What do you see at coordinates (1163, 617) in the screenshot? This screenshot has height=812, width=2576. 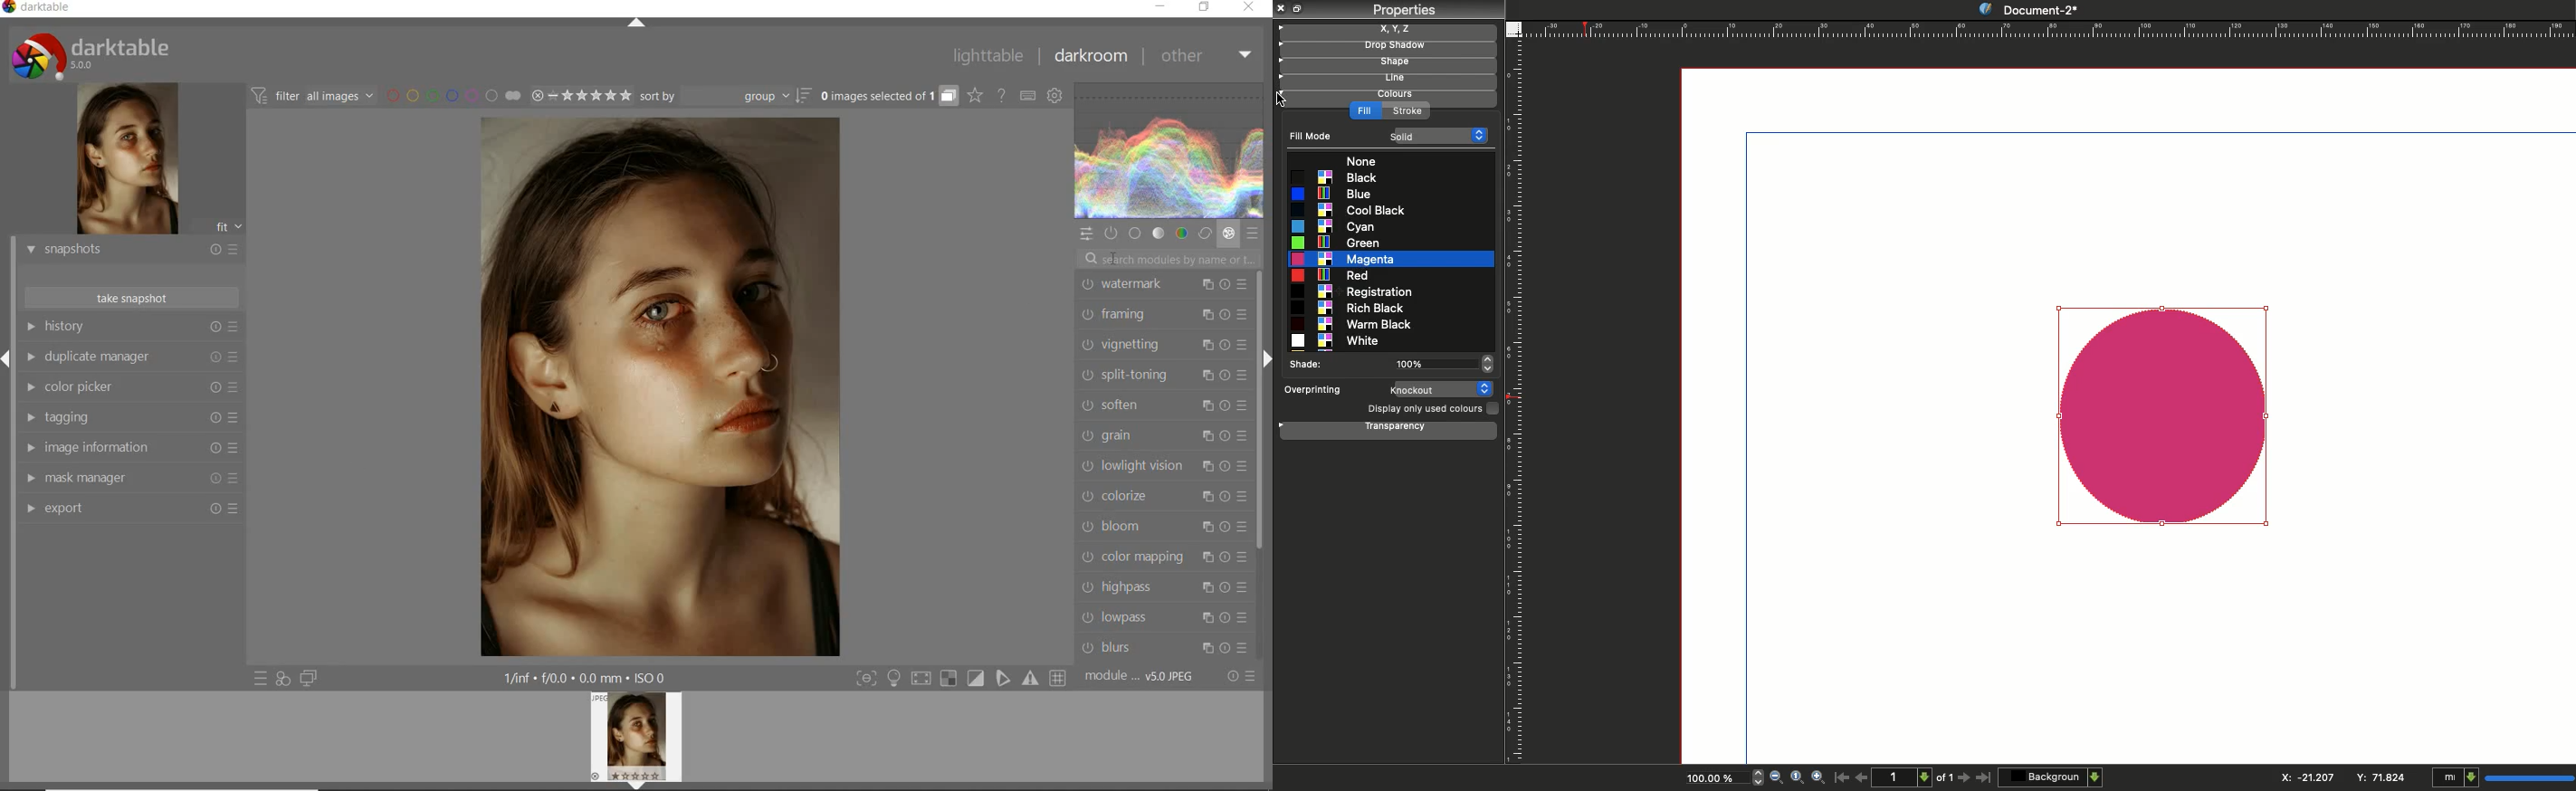 I see `lowpass` at bounding box center [1163, 617].